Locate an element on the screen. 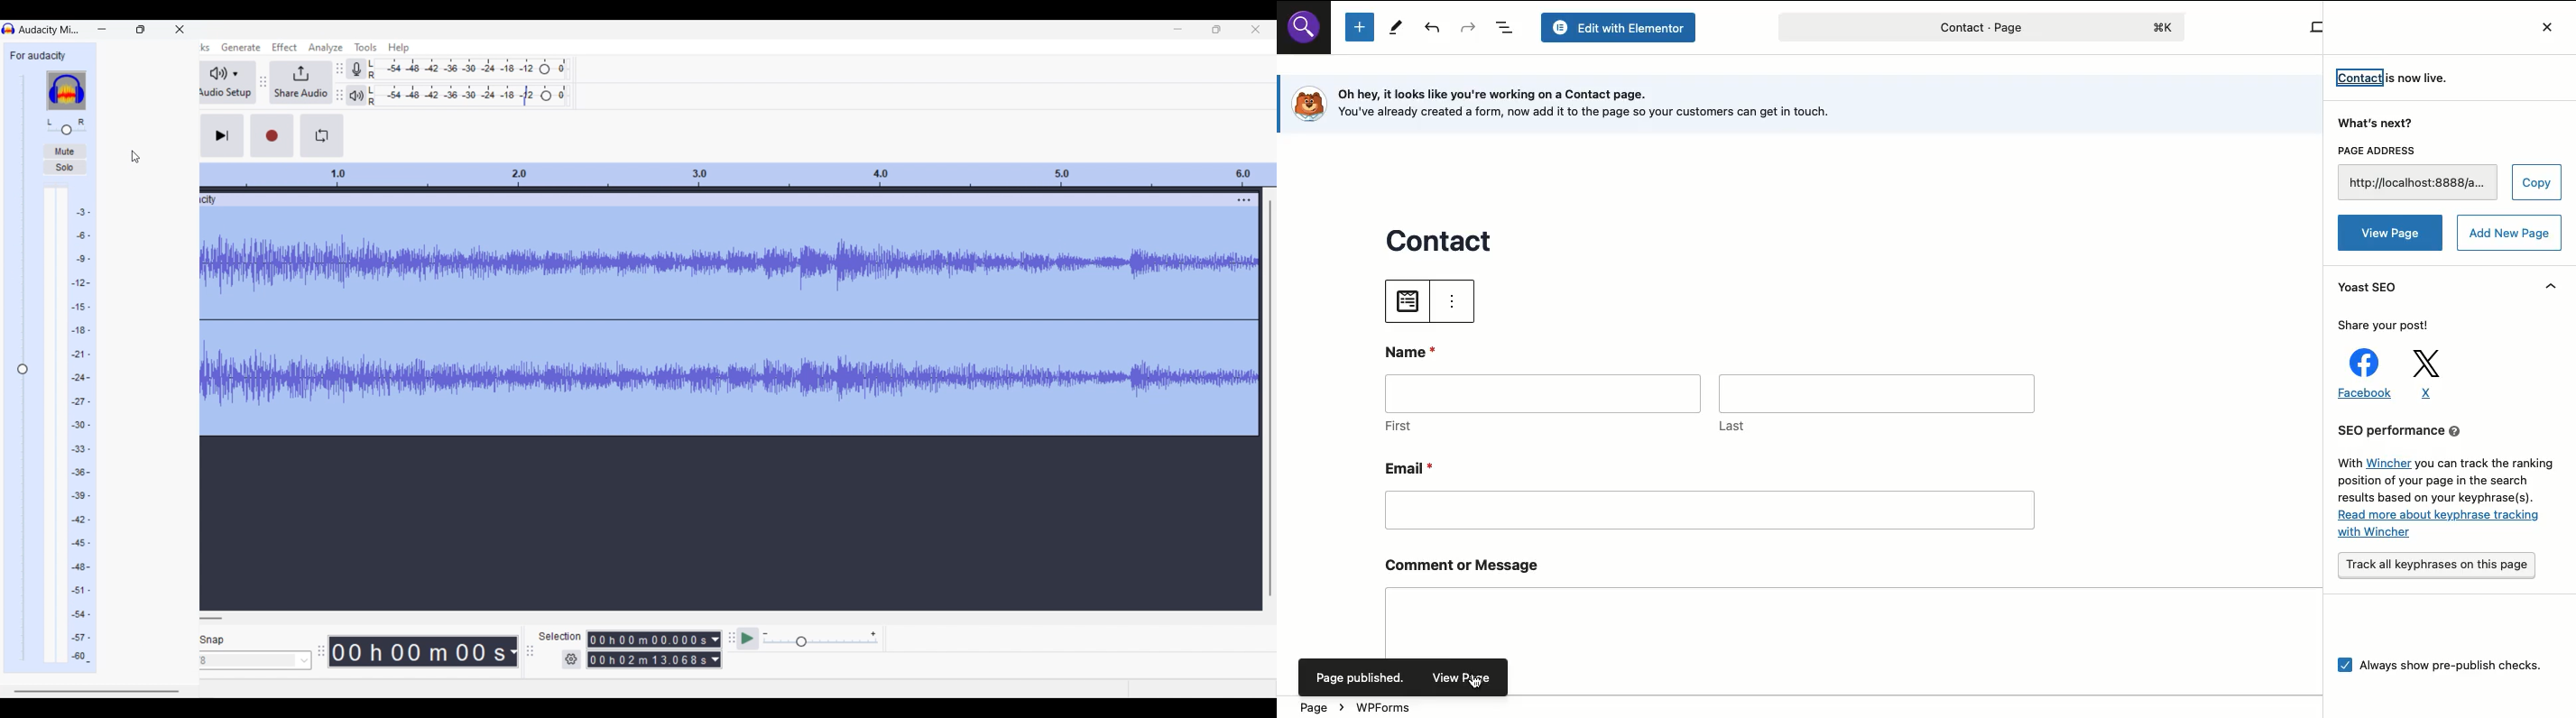 Image resolution: width=2576 pixels, height=728 pixels. Last is located at coordinates (1876, 402).